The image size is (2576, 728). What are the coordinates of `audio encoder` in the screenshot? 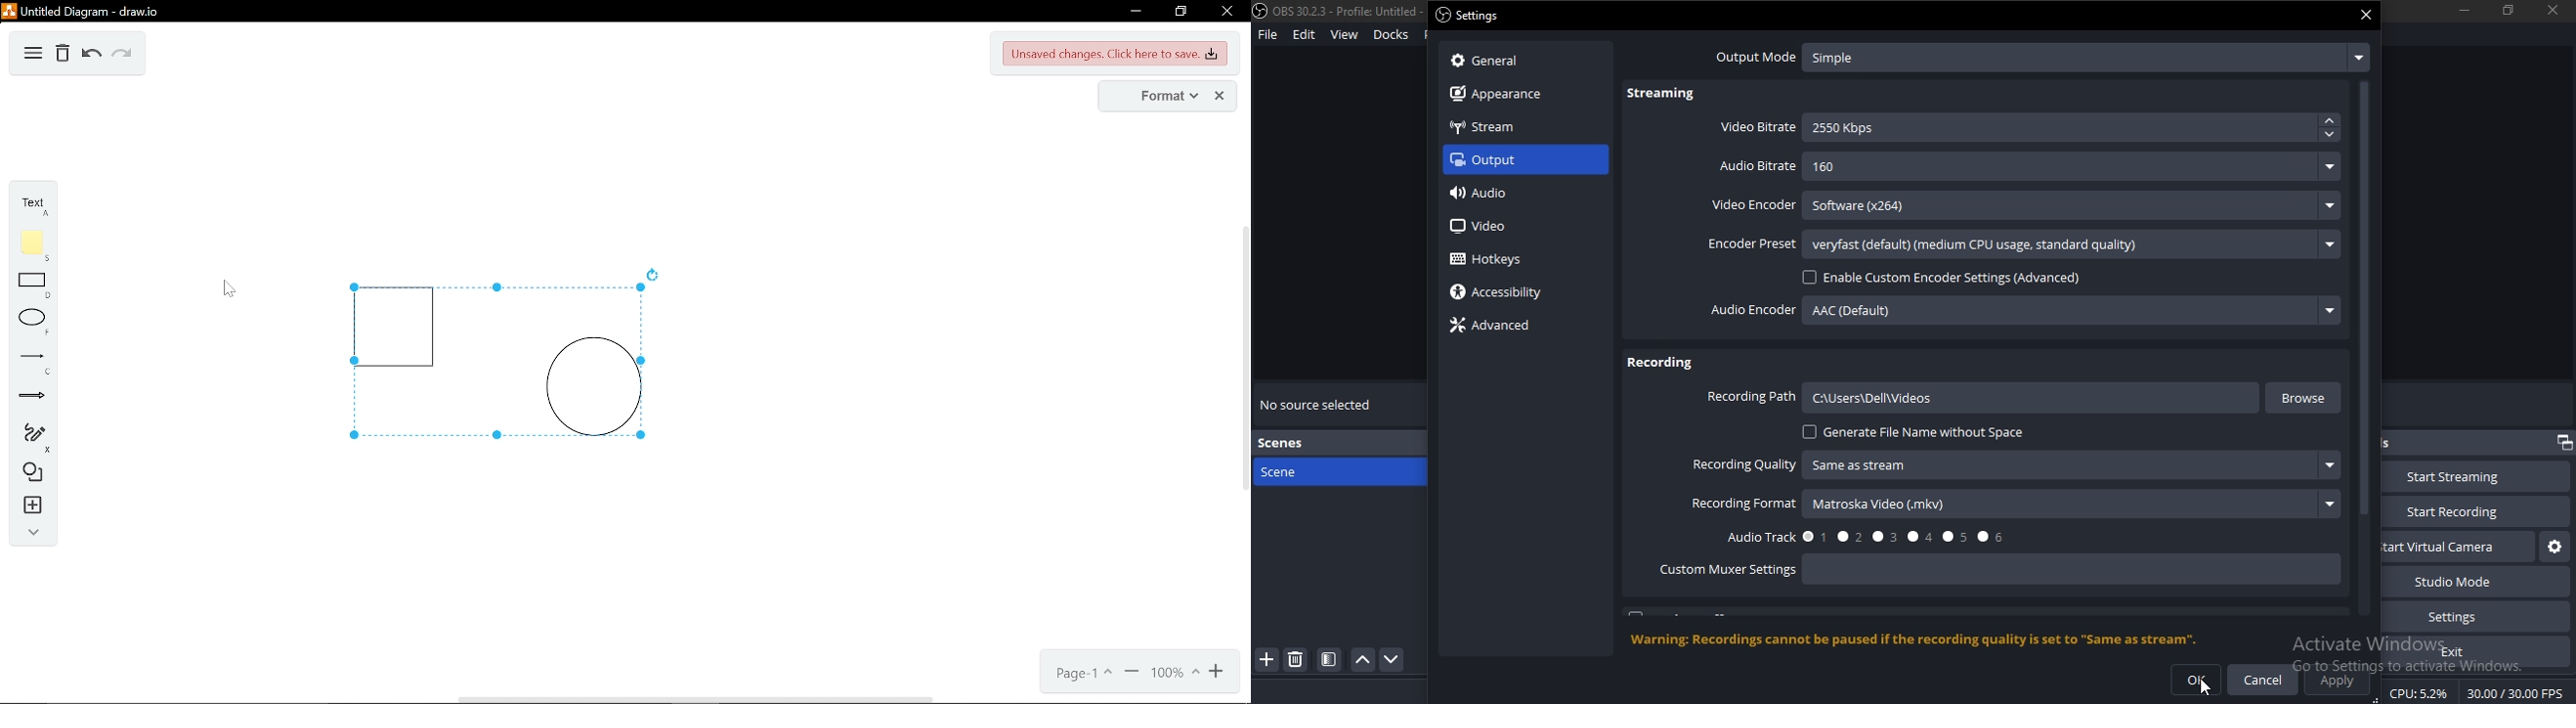 It's located at (1751, 310).